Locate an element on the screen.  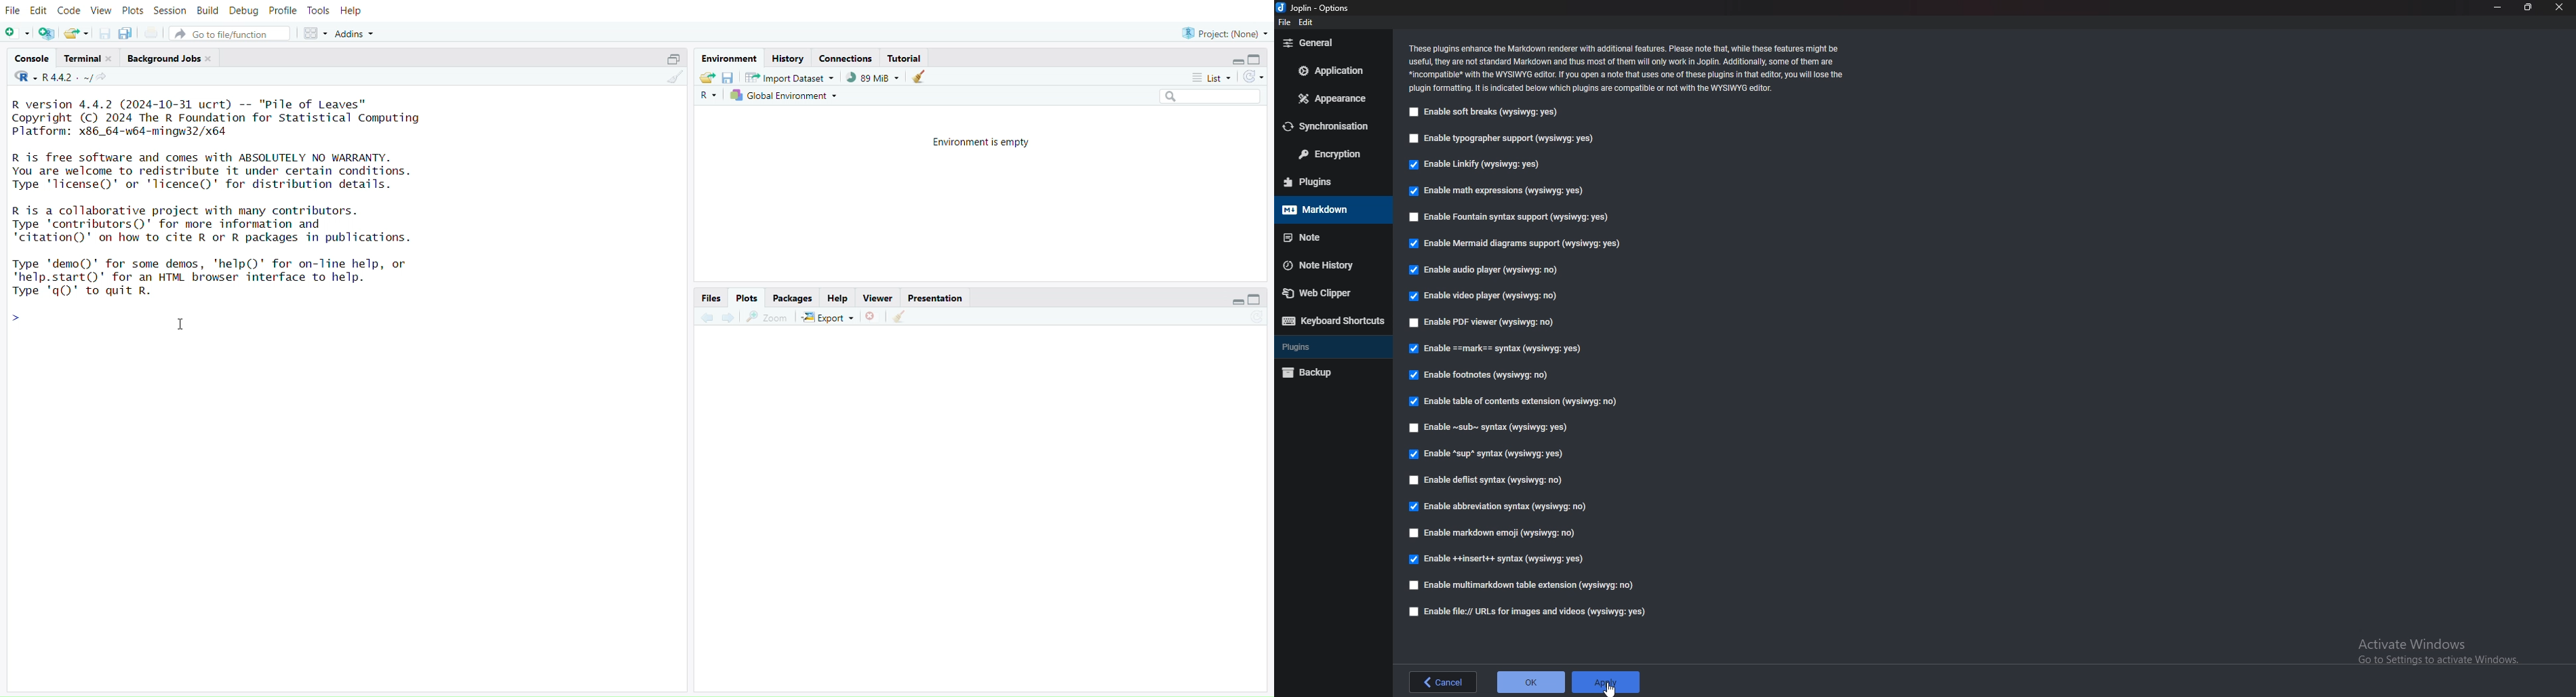
List is located at coordinates (1211, 77).